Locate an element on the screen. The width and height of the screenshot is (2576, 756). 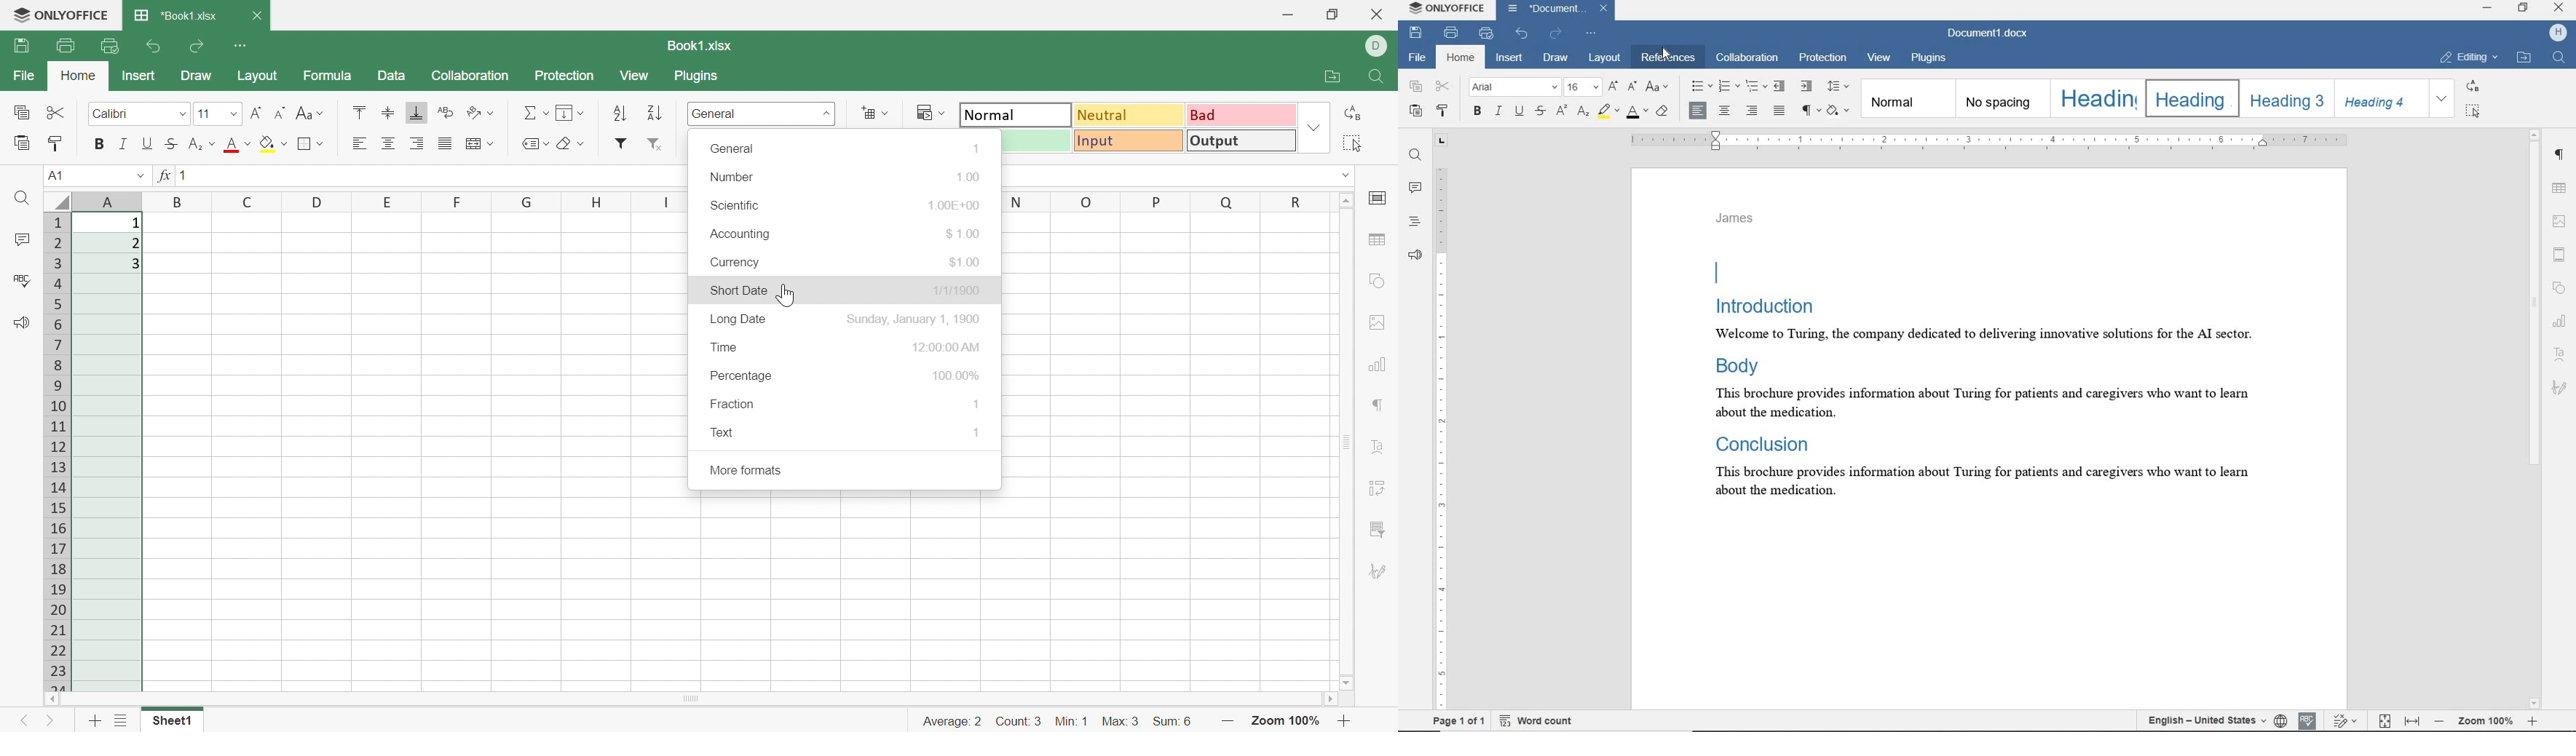
Scroll down is located at coordinates (1345, 683).